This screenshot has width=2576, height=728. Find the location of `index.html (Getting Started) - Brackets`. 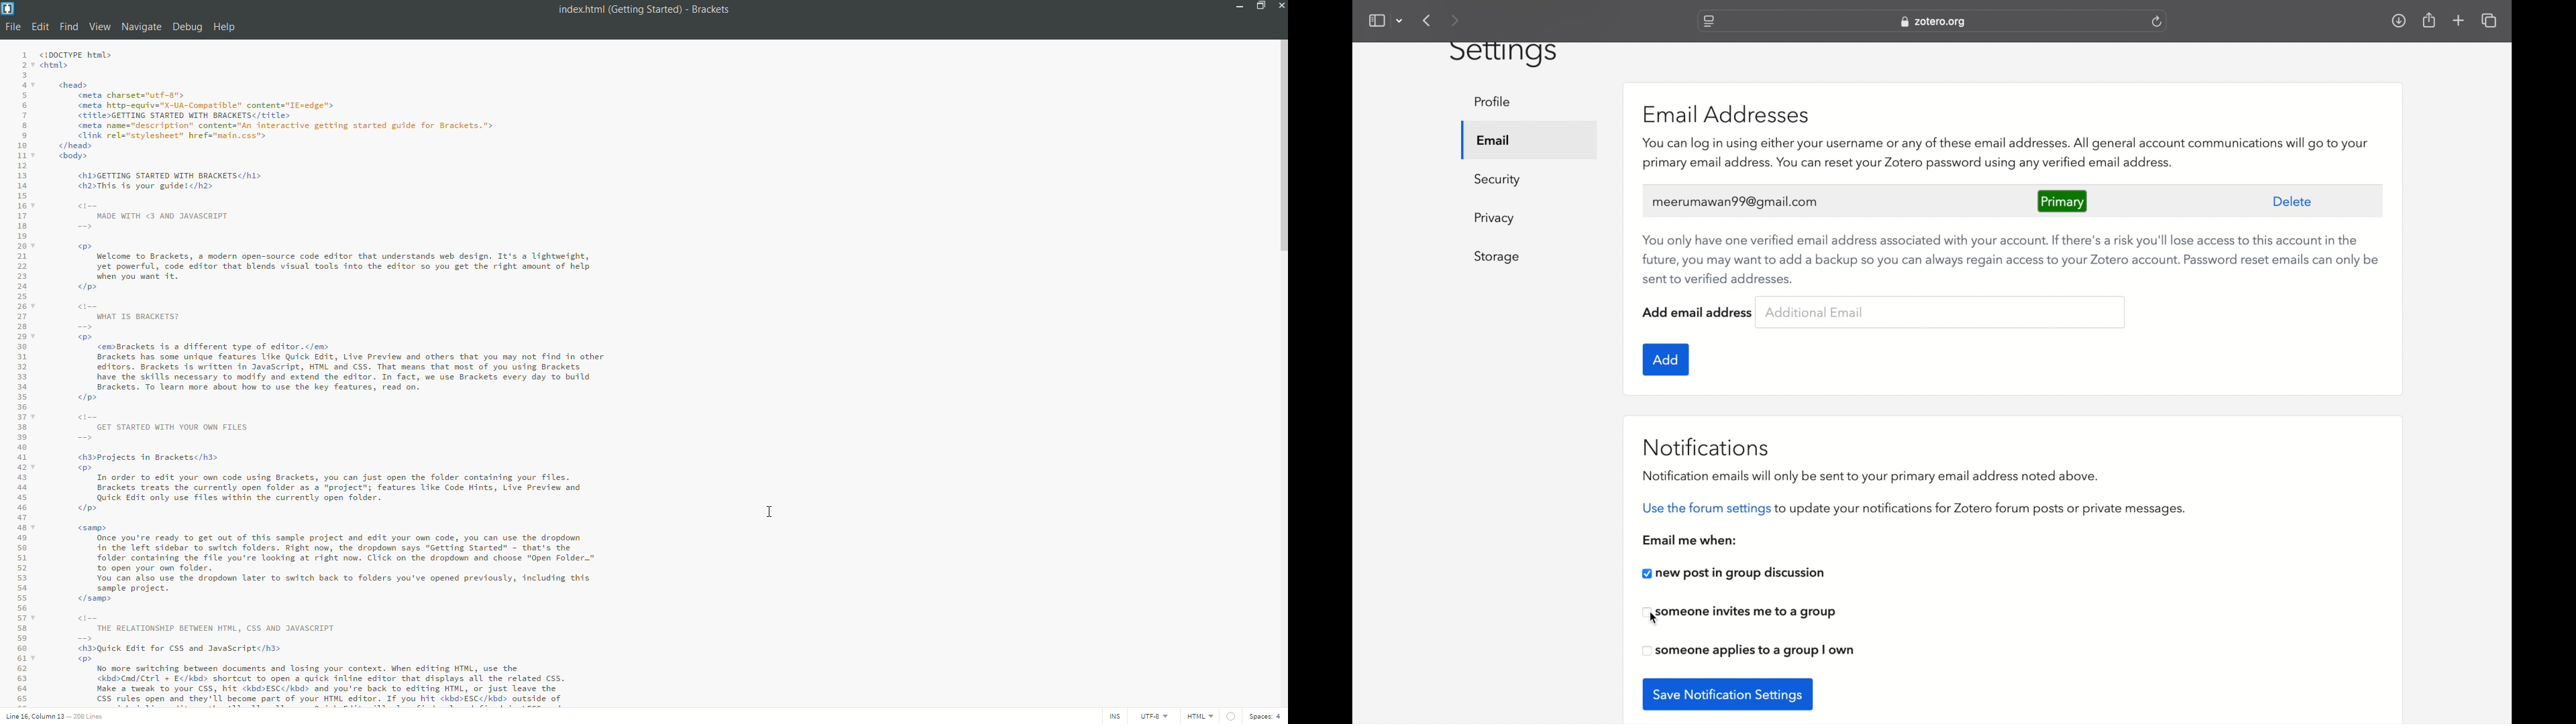

index.html (Getting Started) - Brackets is located at coordinates (643, 10).